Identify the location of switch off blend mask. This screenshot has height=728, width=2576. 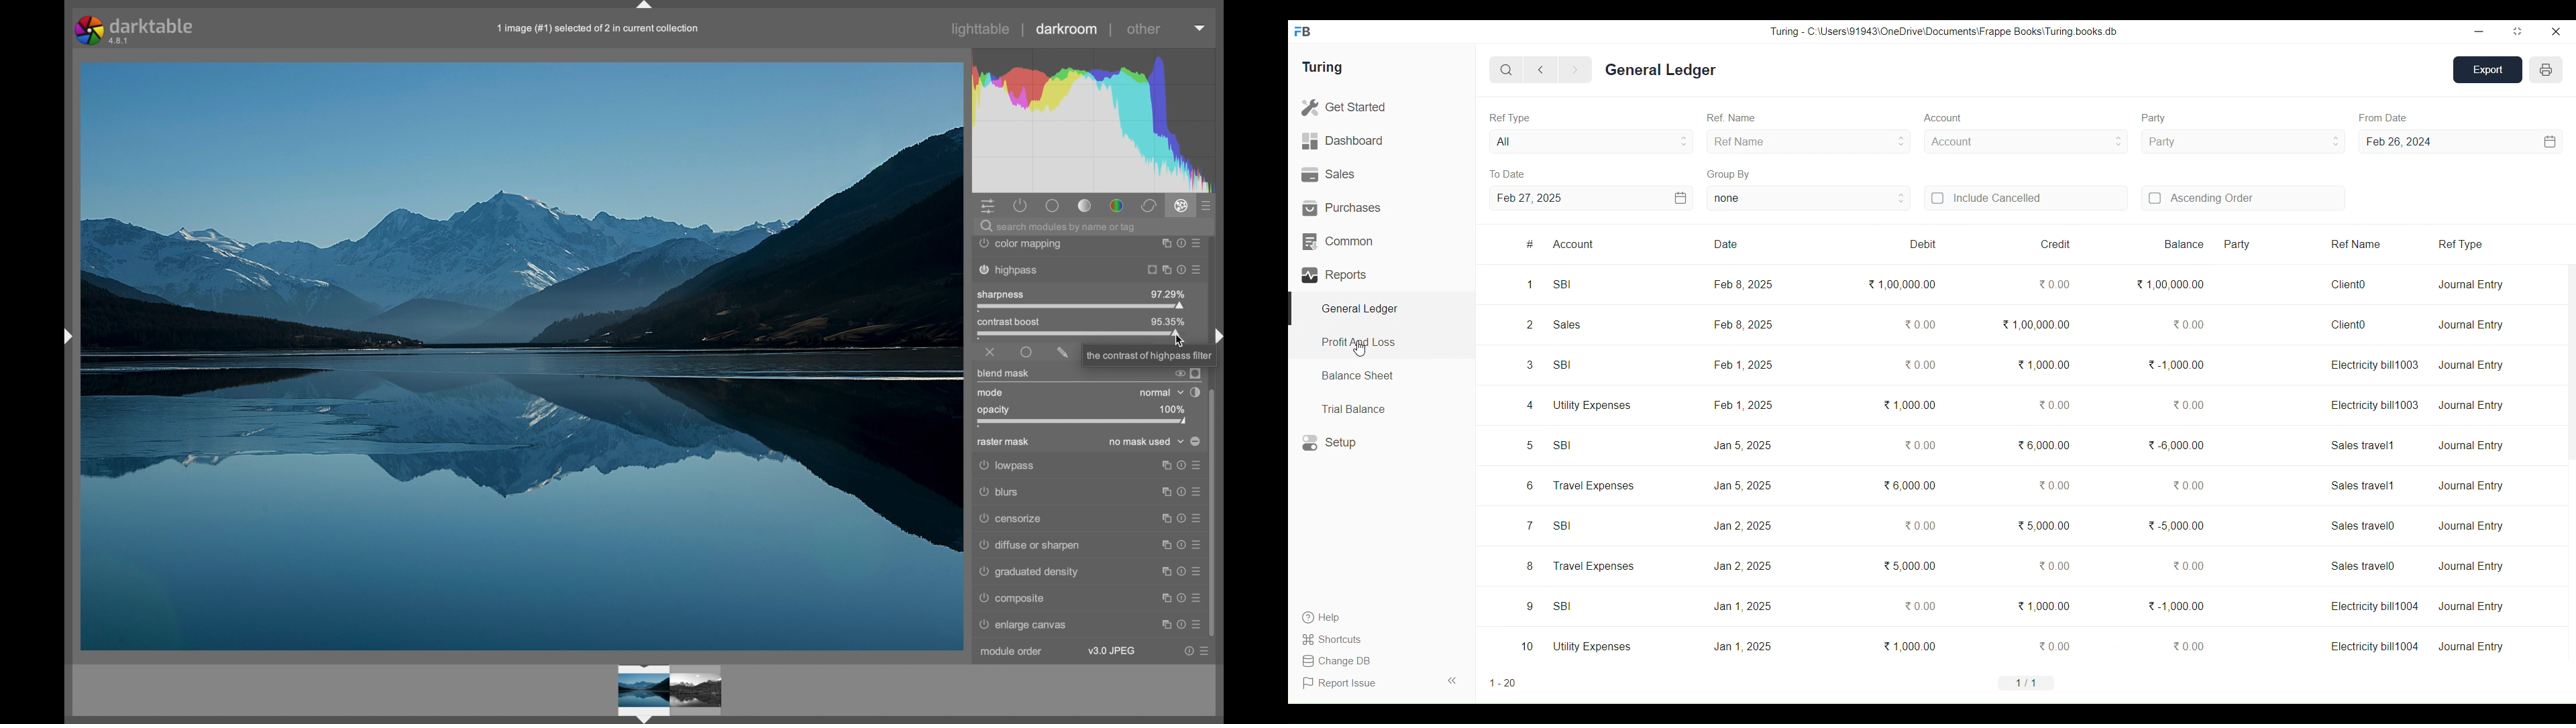
(1179, 375).